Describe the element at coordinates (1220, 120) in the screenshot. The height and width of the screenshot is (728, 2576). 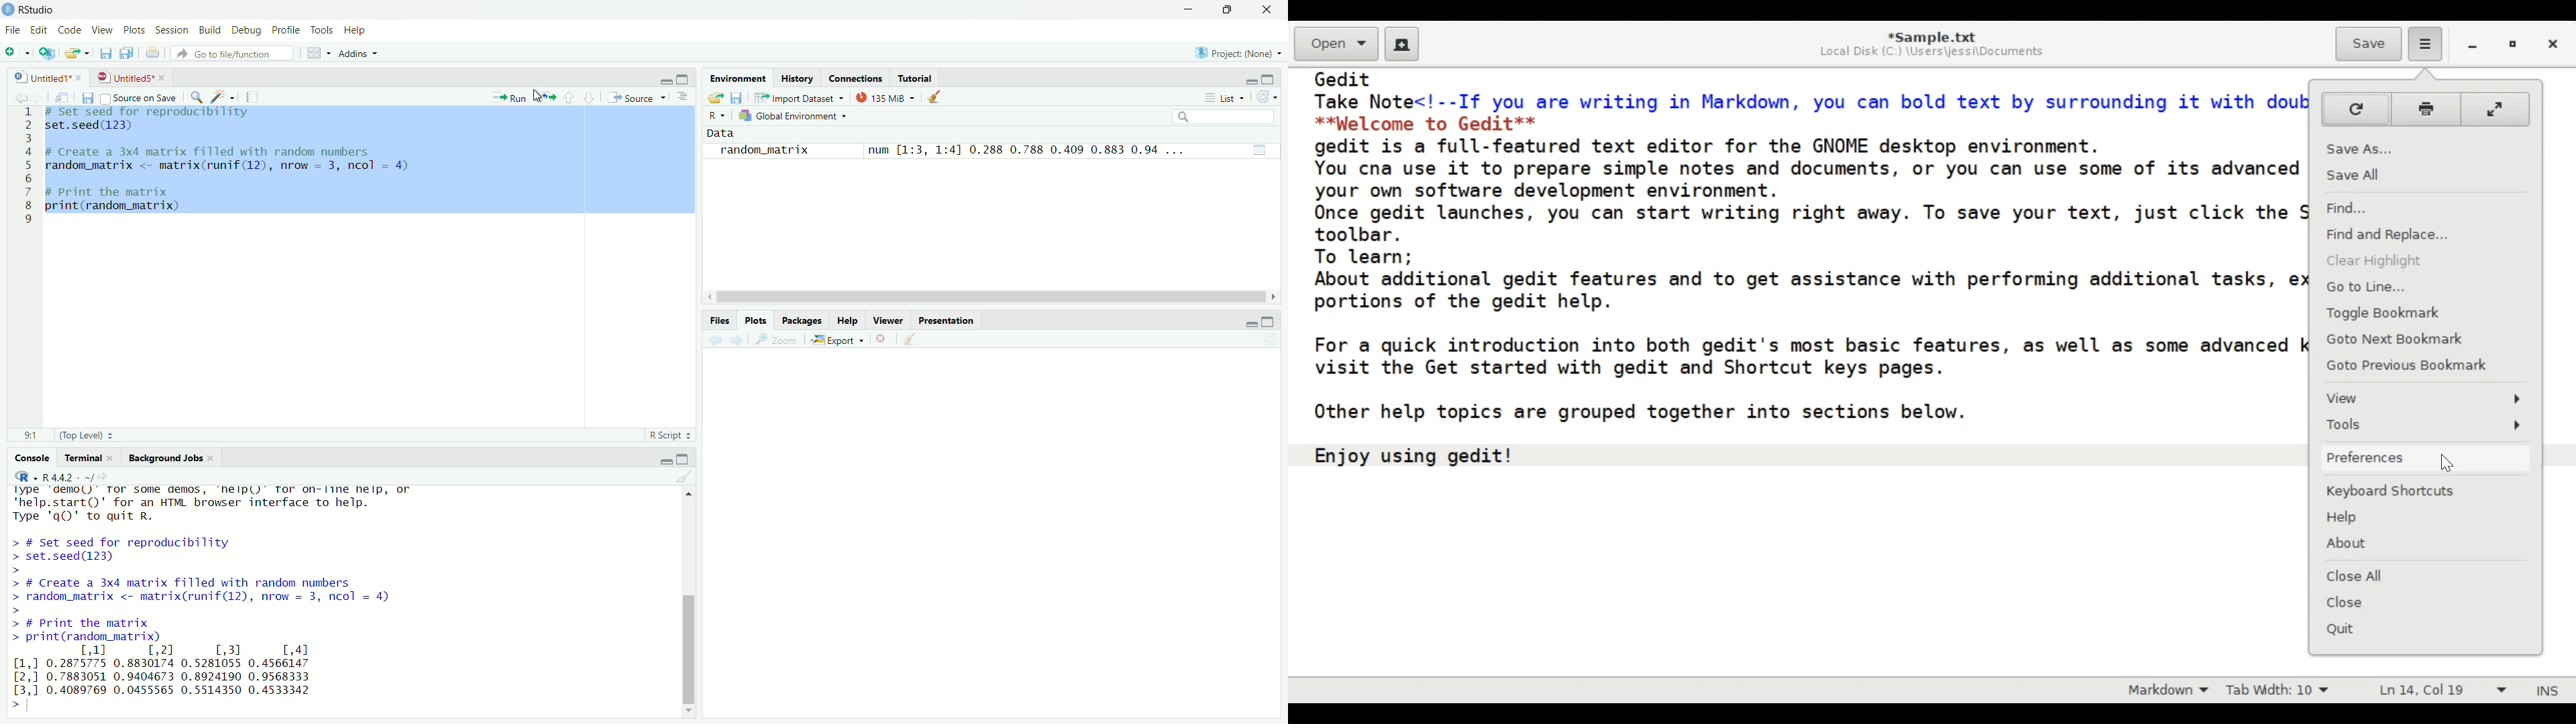
I see `search` at that location.